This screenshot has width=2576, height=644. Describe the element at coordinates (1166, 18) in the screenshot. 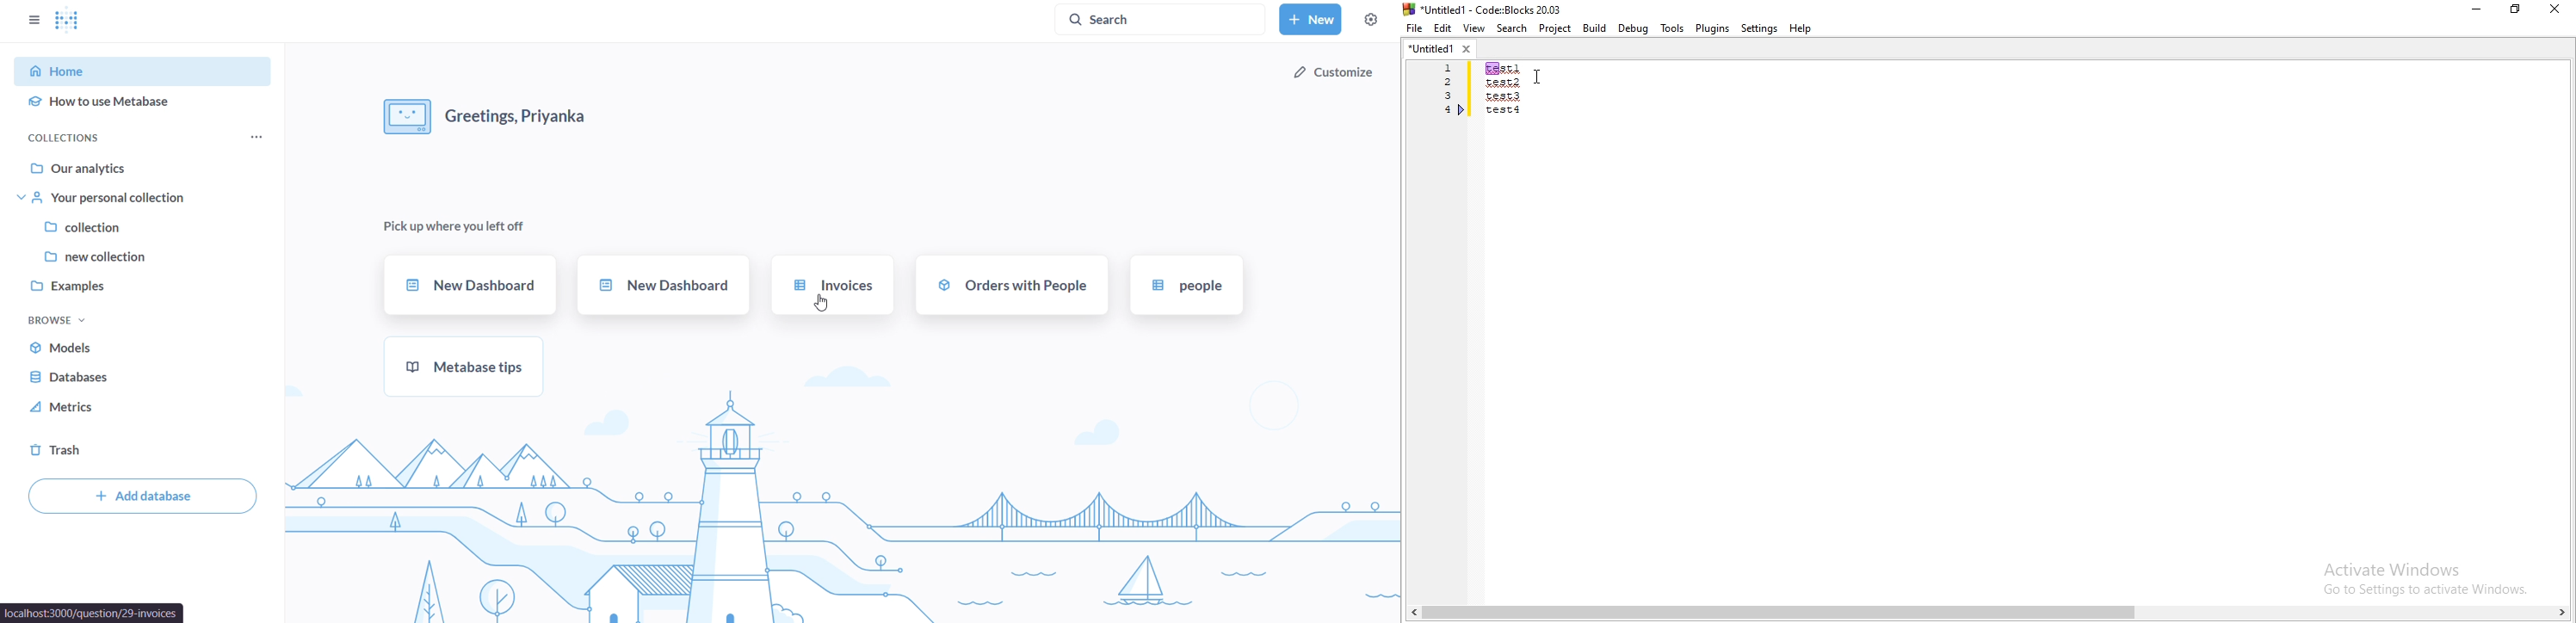

I see `search` at that location.